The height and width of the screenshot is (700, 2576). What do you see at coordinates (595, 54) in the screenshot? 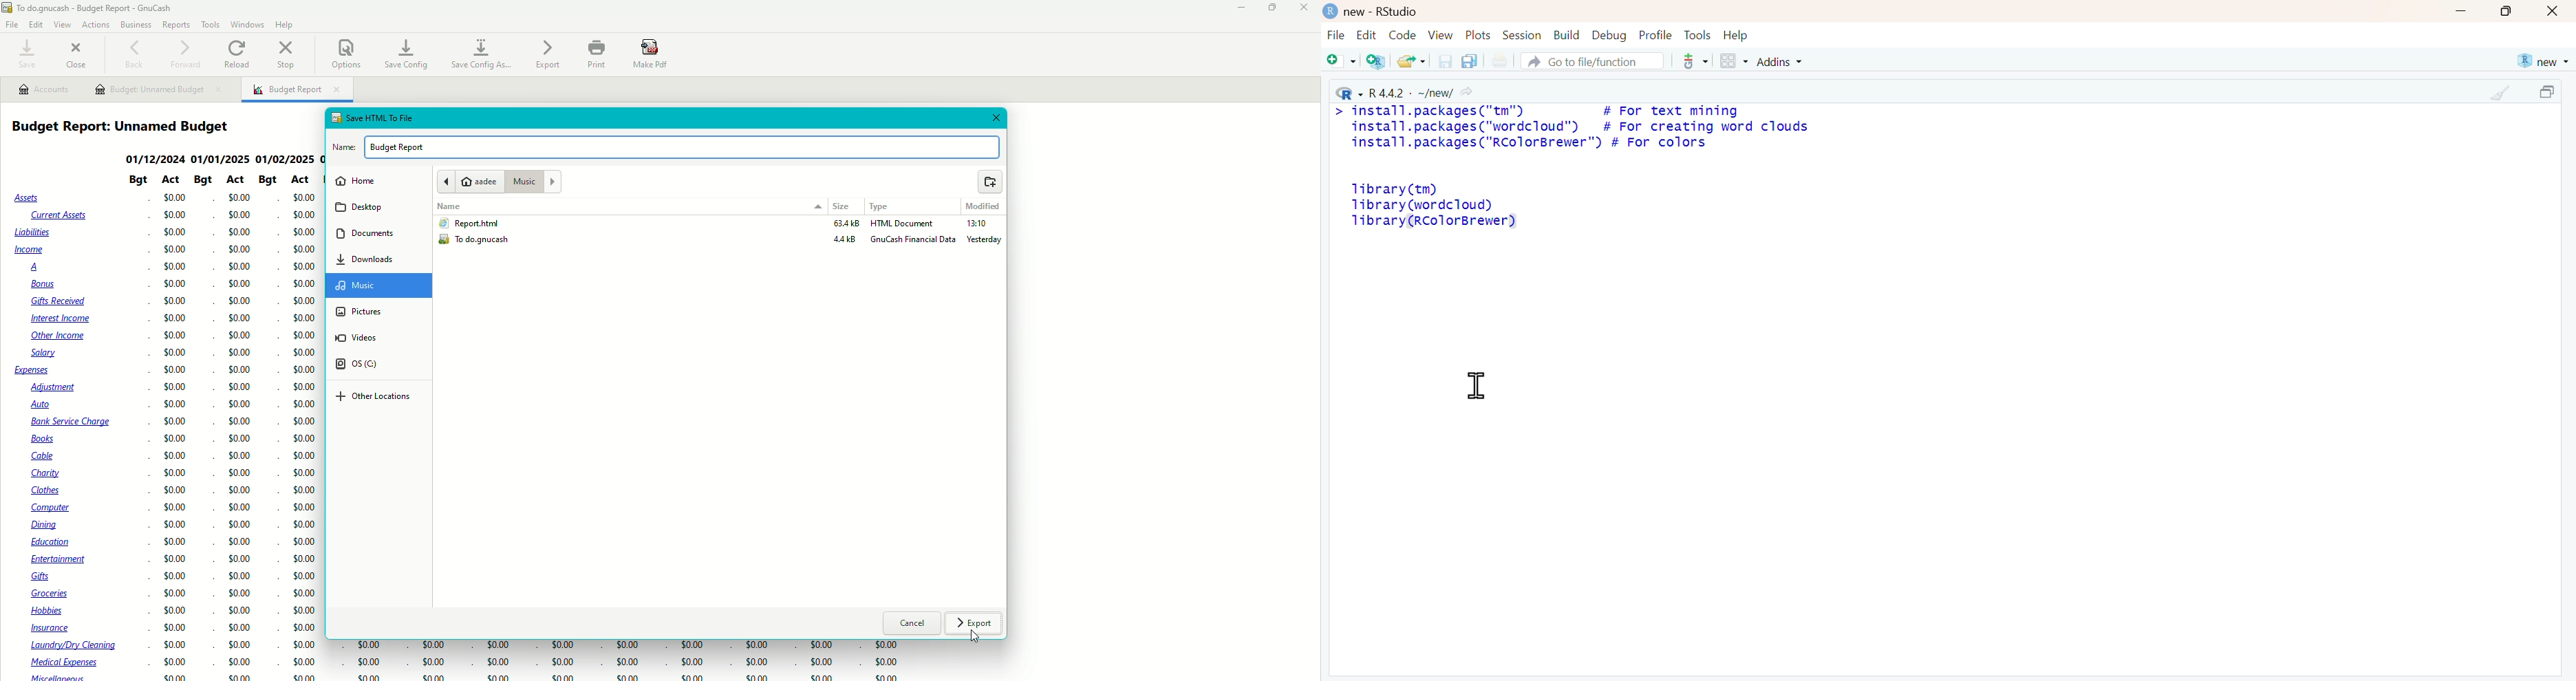
I see `Print` at bounding box center [595, 54].